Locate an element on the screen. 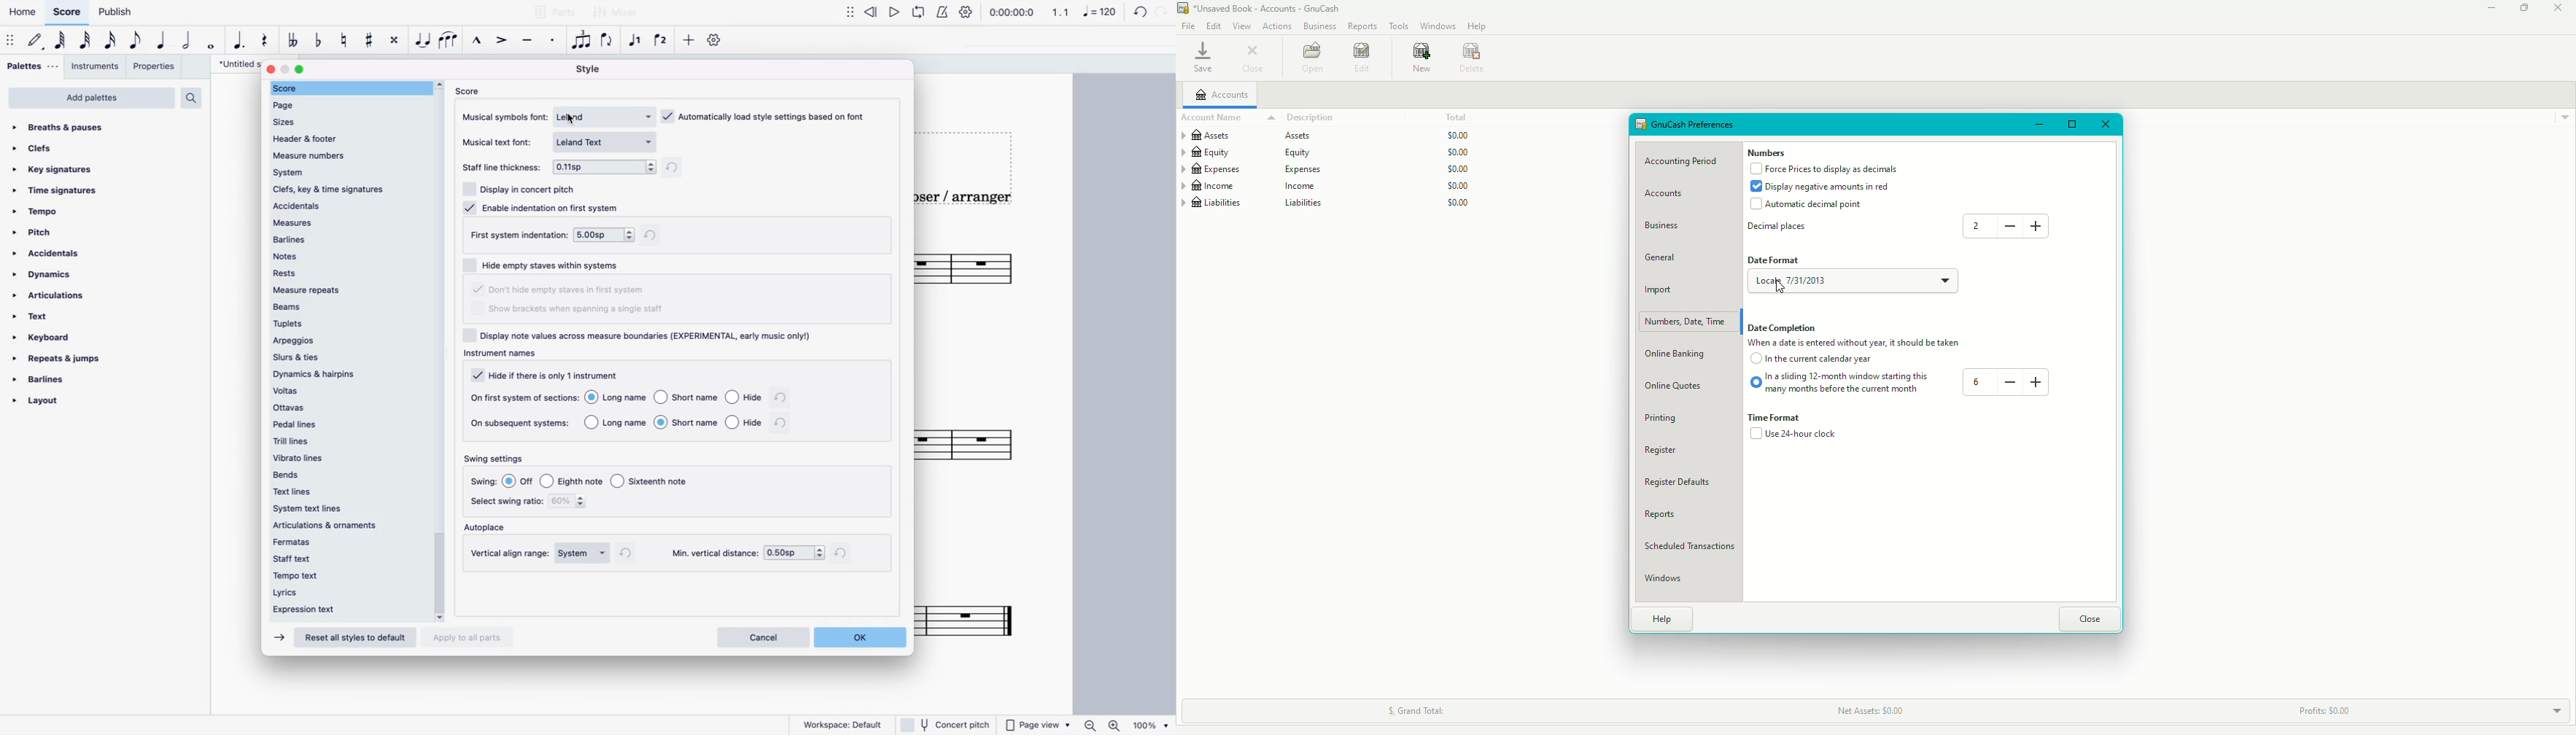 The width and height of the screenshot is (2576, 756). beams is located at coordinates (347, 306).